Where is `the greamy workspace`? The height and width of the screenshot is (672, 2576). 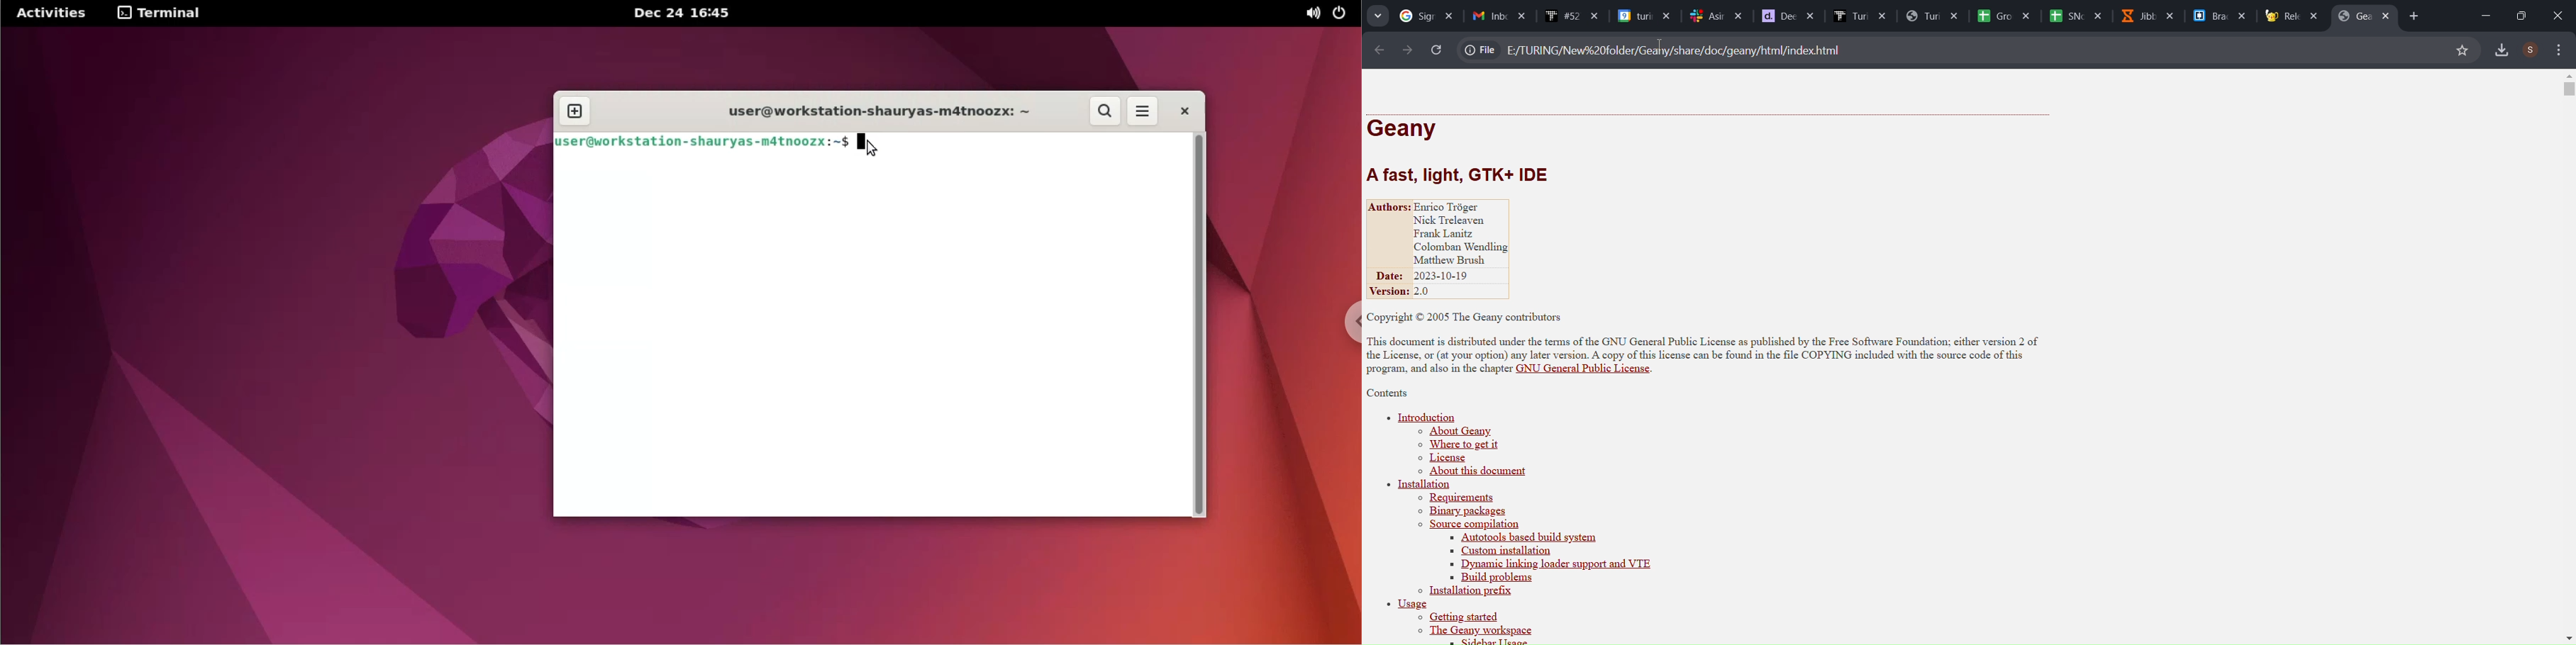 the greamy workspace is located at coordinates (1476, 631).